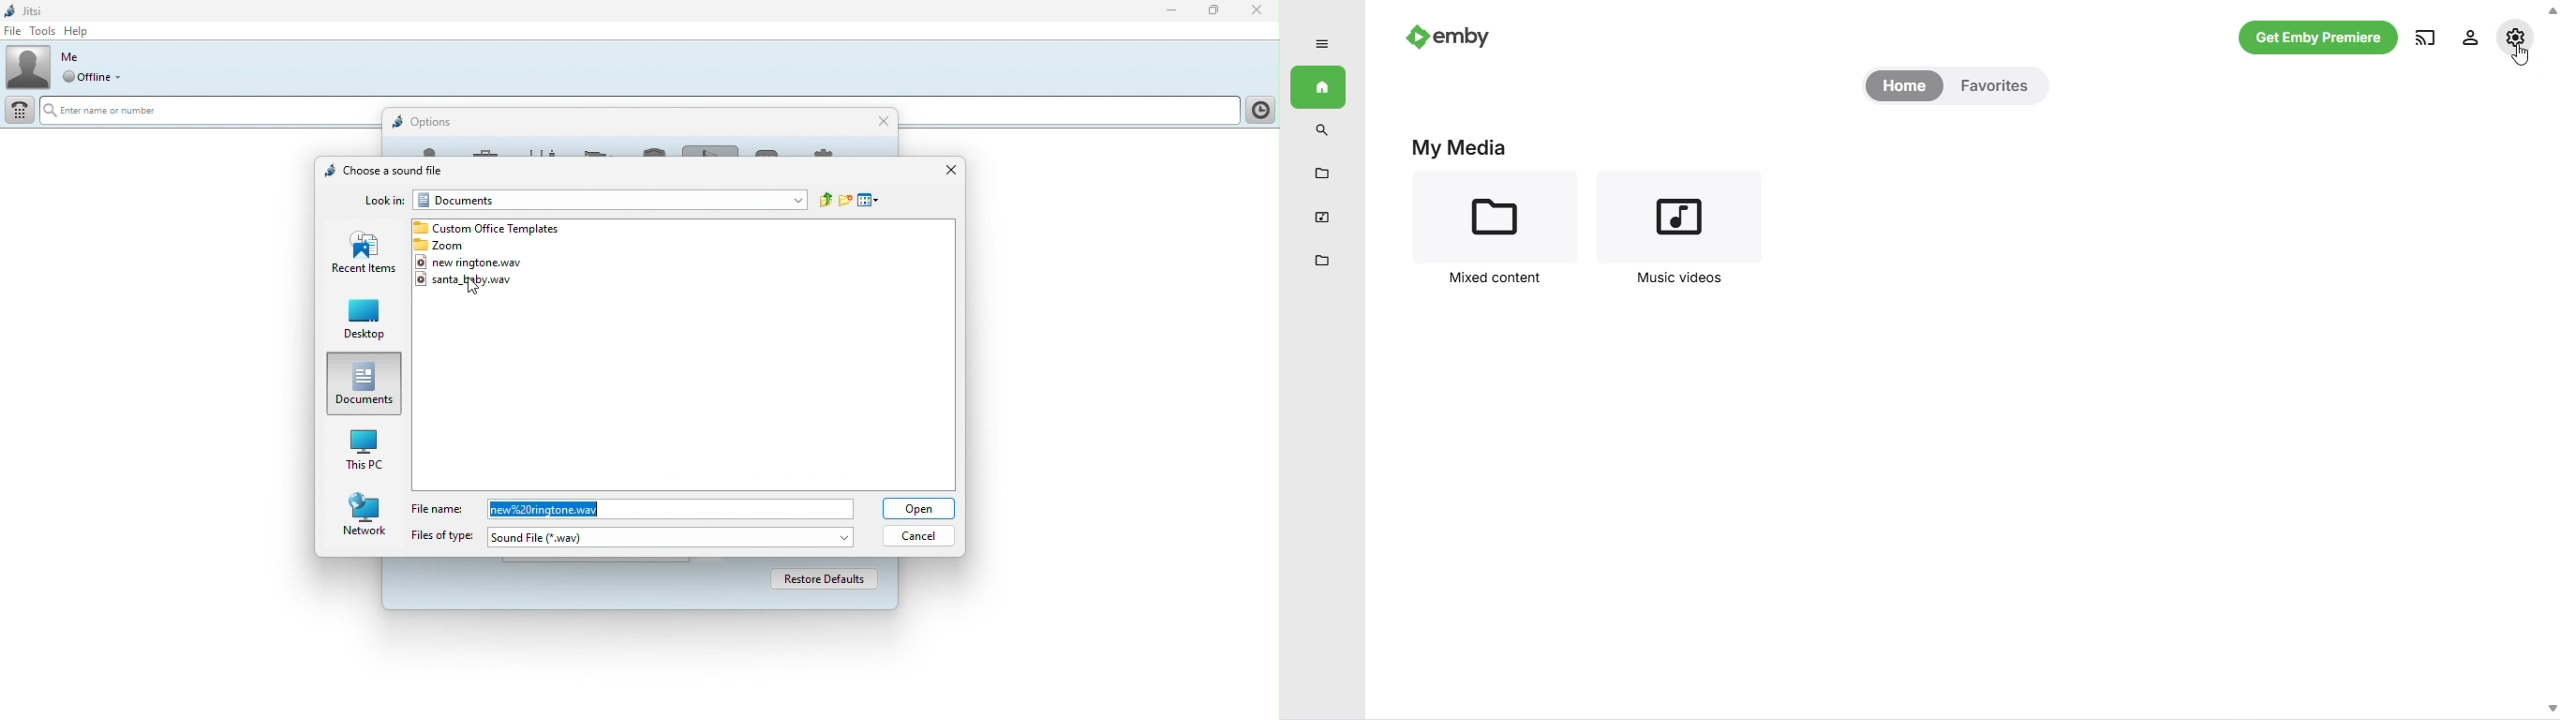 Image resolution: width=2576 pixels, height=728 pixels. Describe the element at coordinates (475, 289) in the screenshot. I see `cursor` at that location.